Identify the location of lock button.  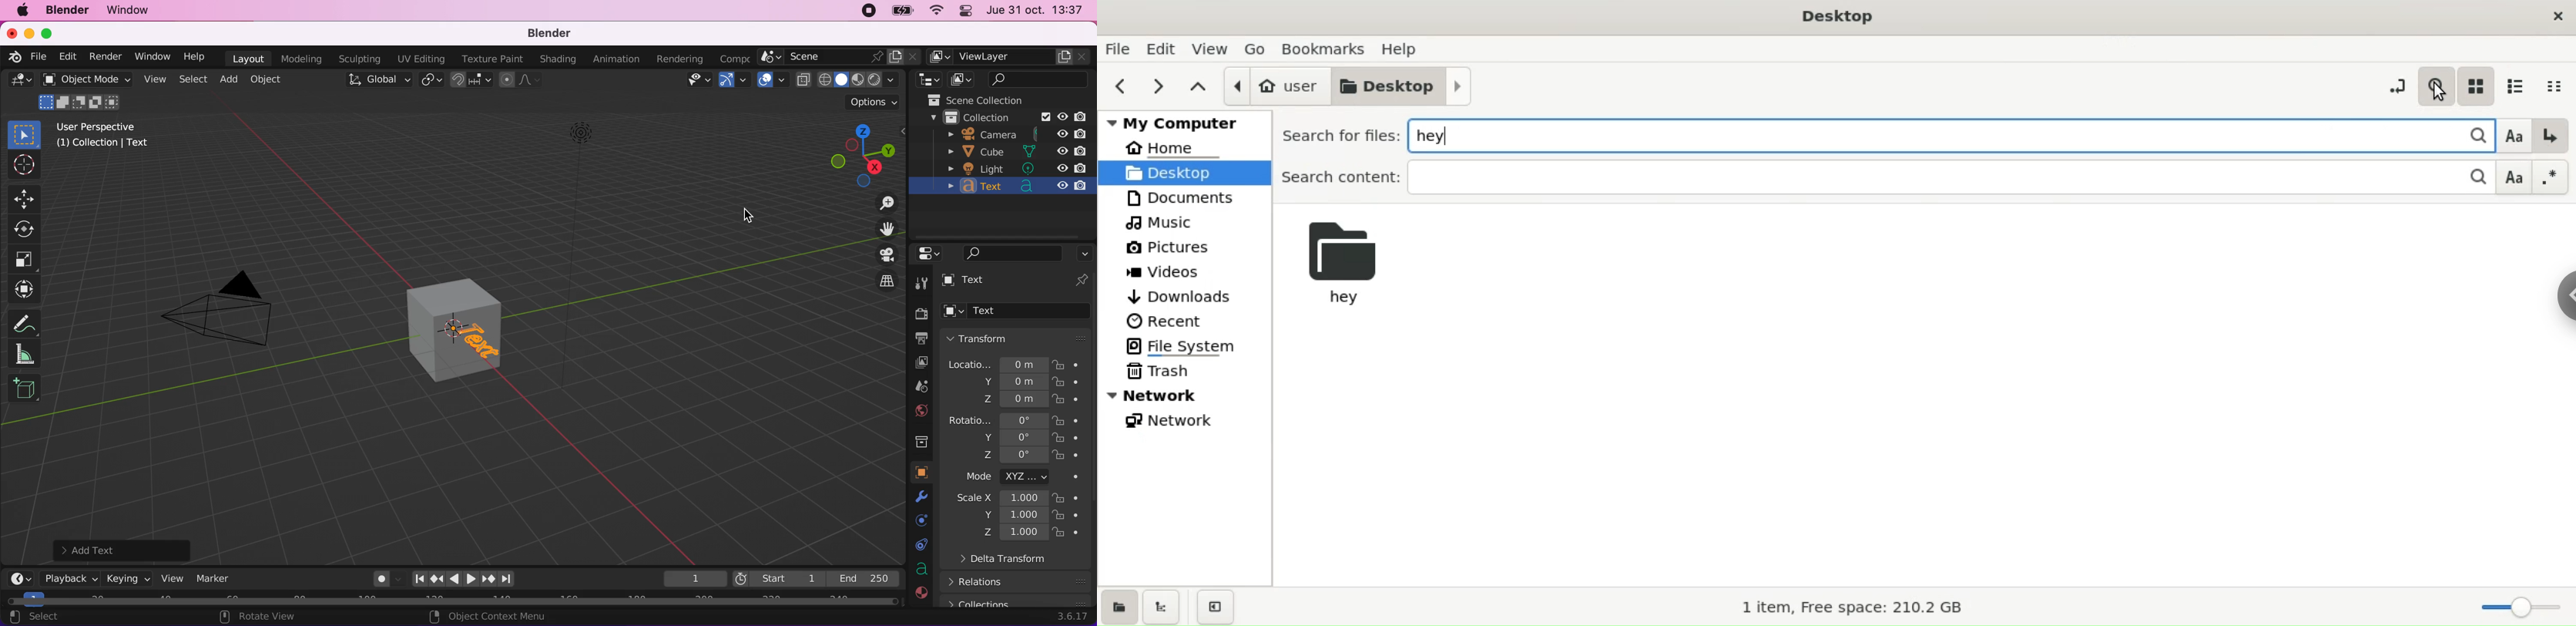
(1069, 456).